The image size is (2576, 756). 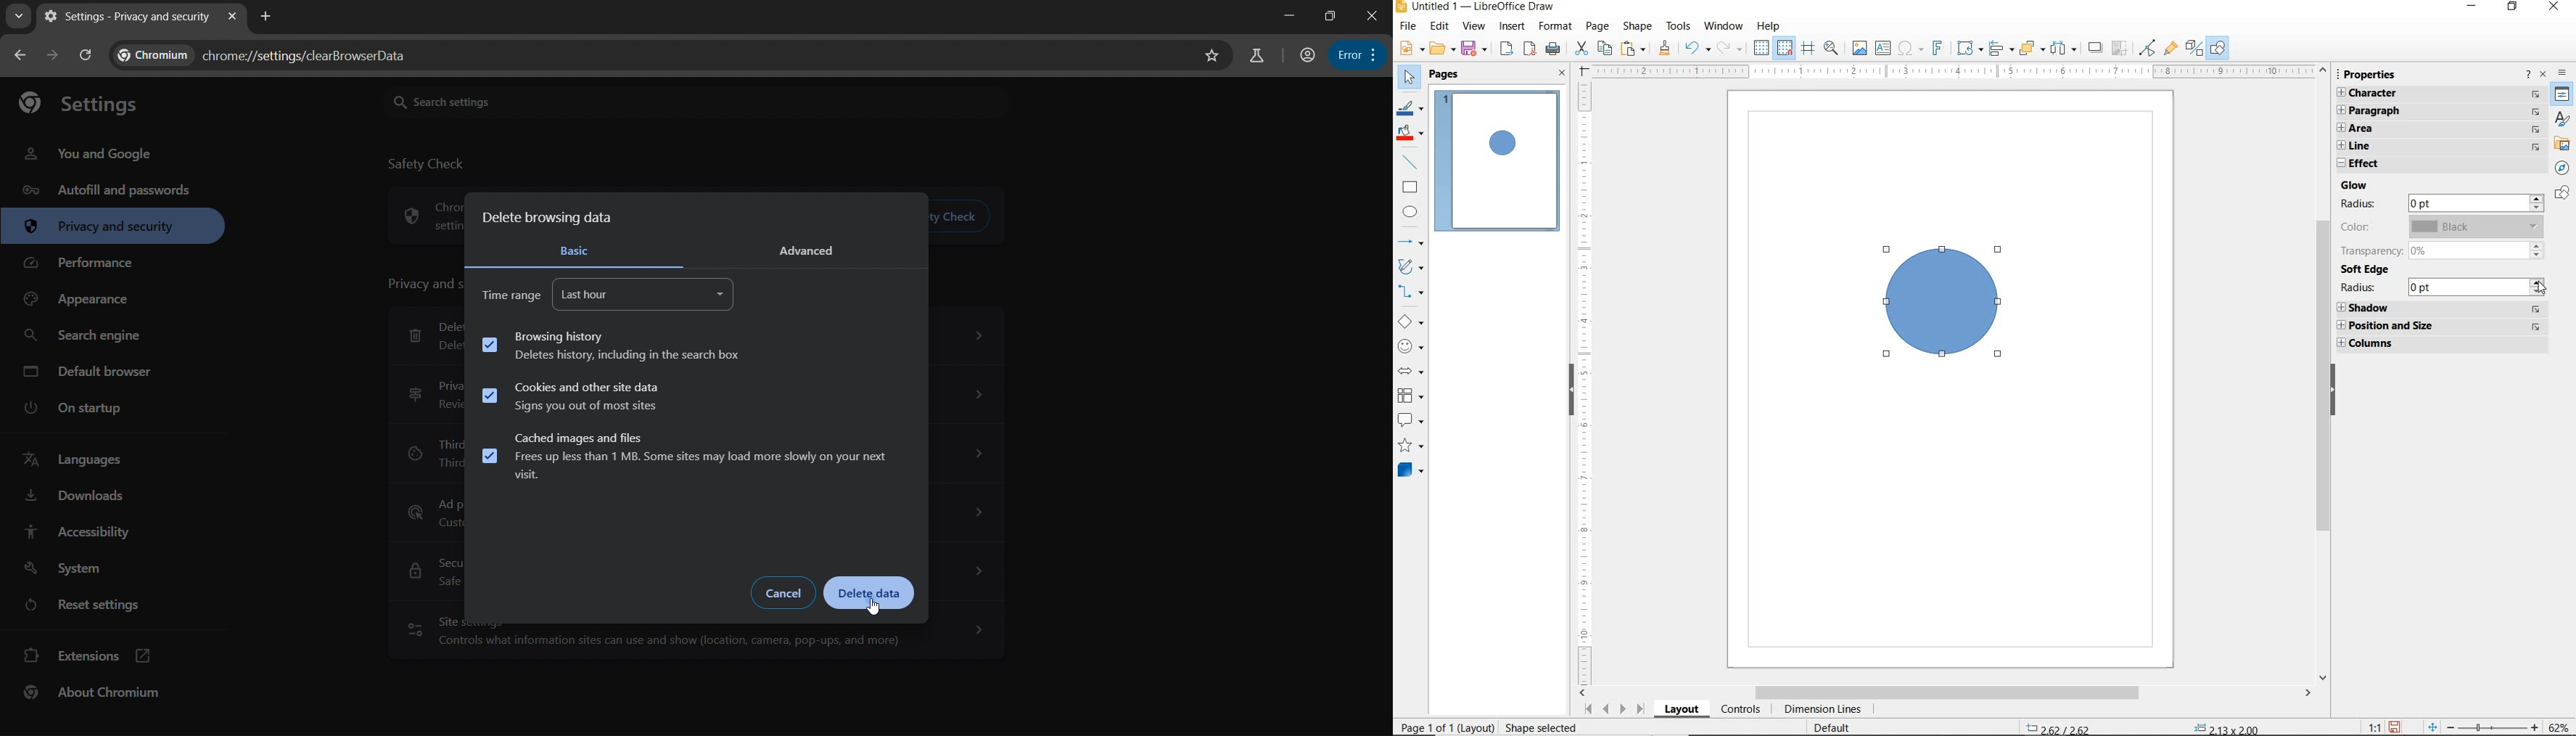 What do you see at coordinates (1948, 694) in the screenshot?
I see `SCROLLBAR` at bounding box center [1948, 694].